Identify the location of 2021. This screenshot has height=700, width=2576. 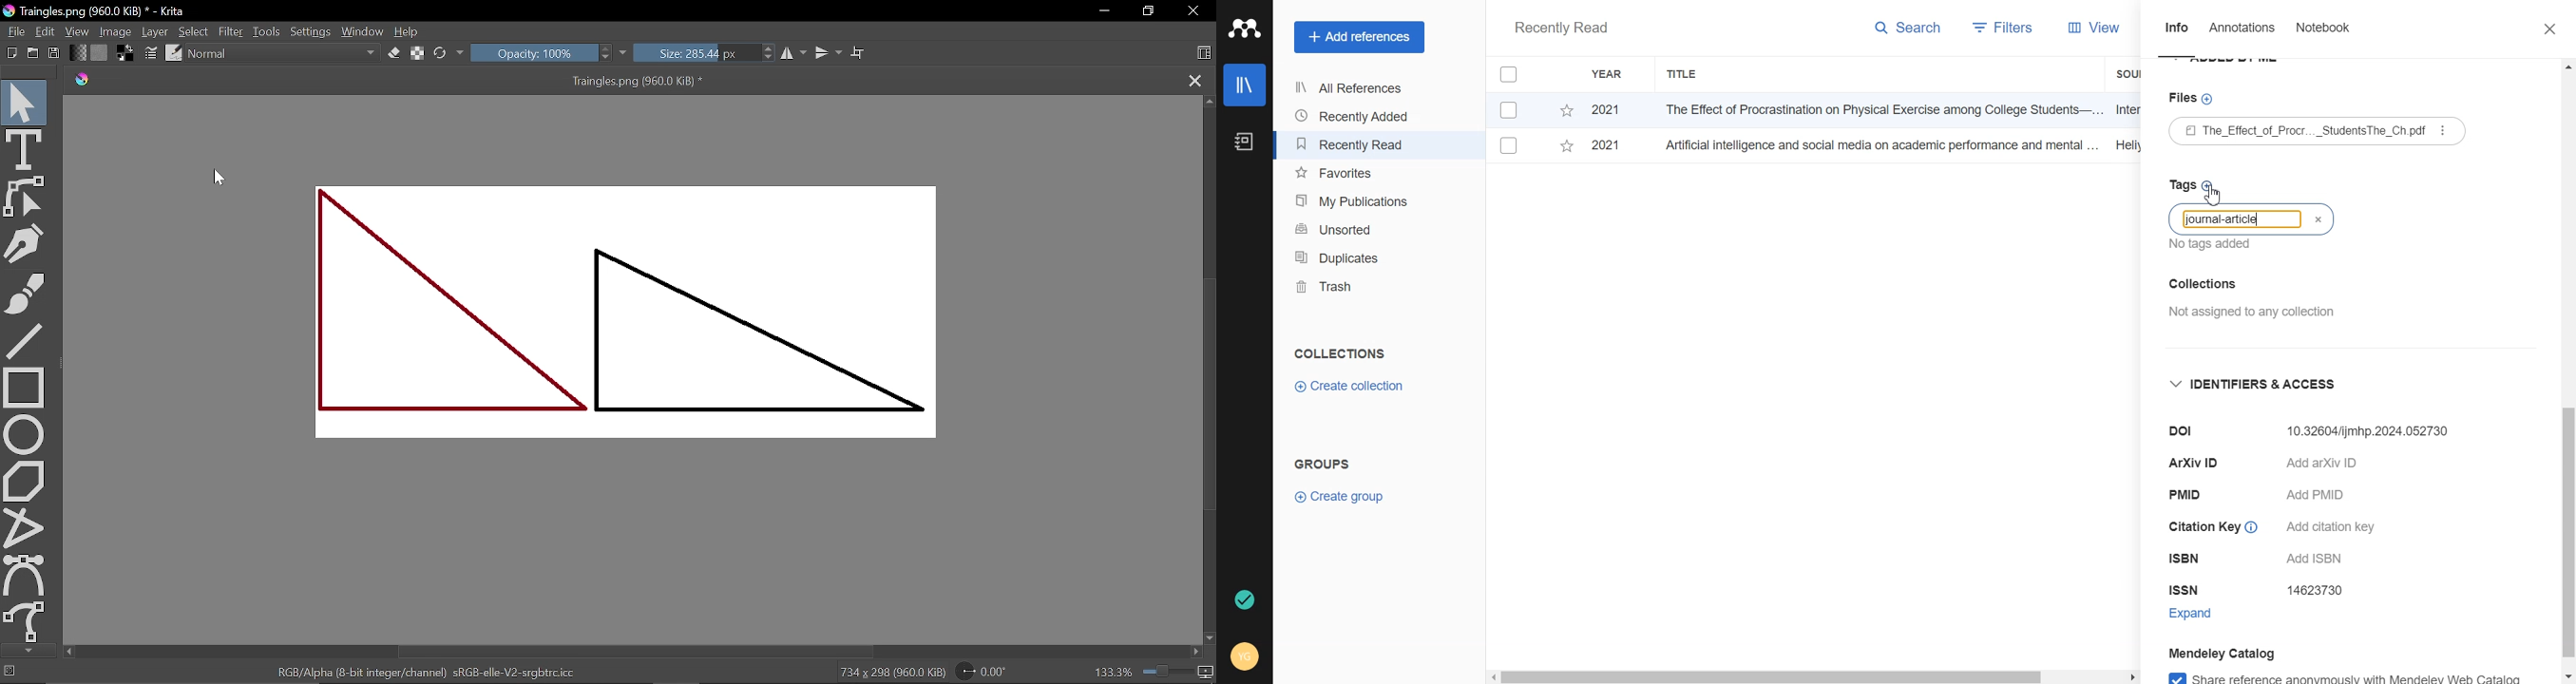
(1605, 144).